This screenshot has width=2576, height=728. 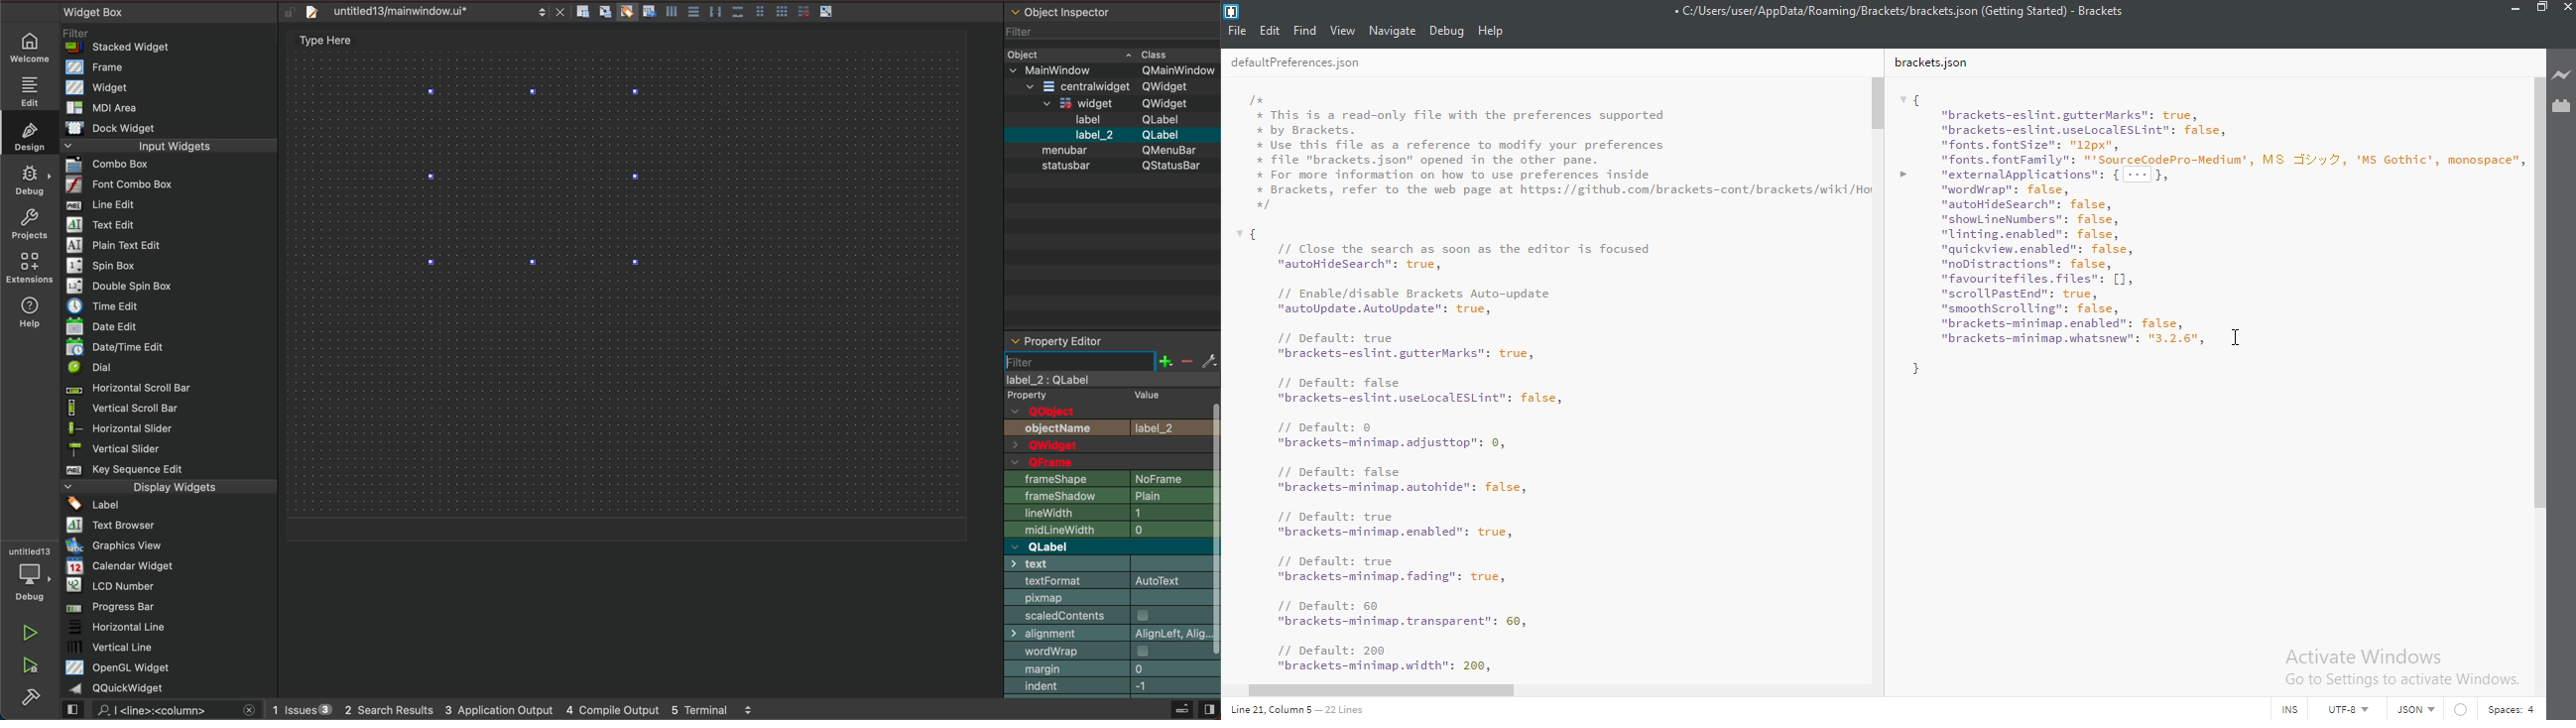 What do you see at coordinates (2566, 12) in the screenshot?
I see `close` at bounding box center [2566, 12].